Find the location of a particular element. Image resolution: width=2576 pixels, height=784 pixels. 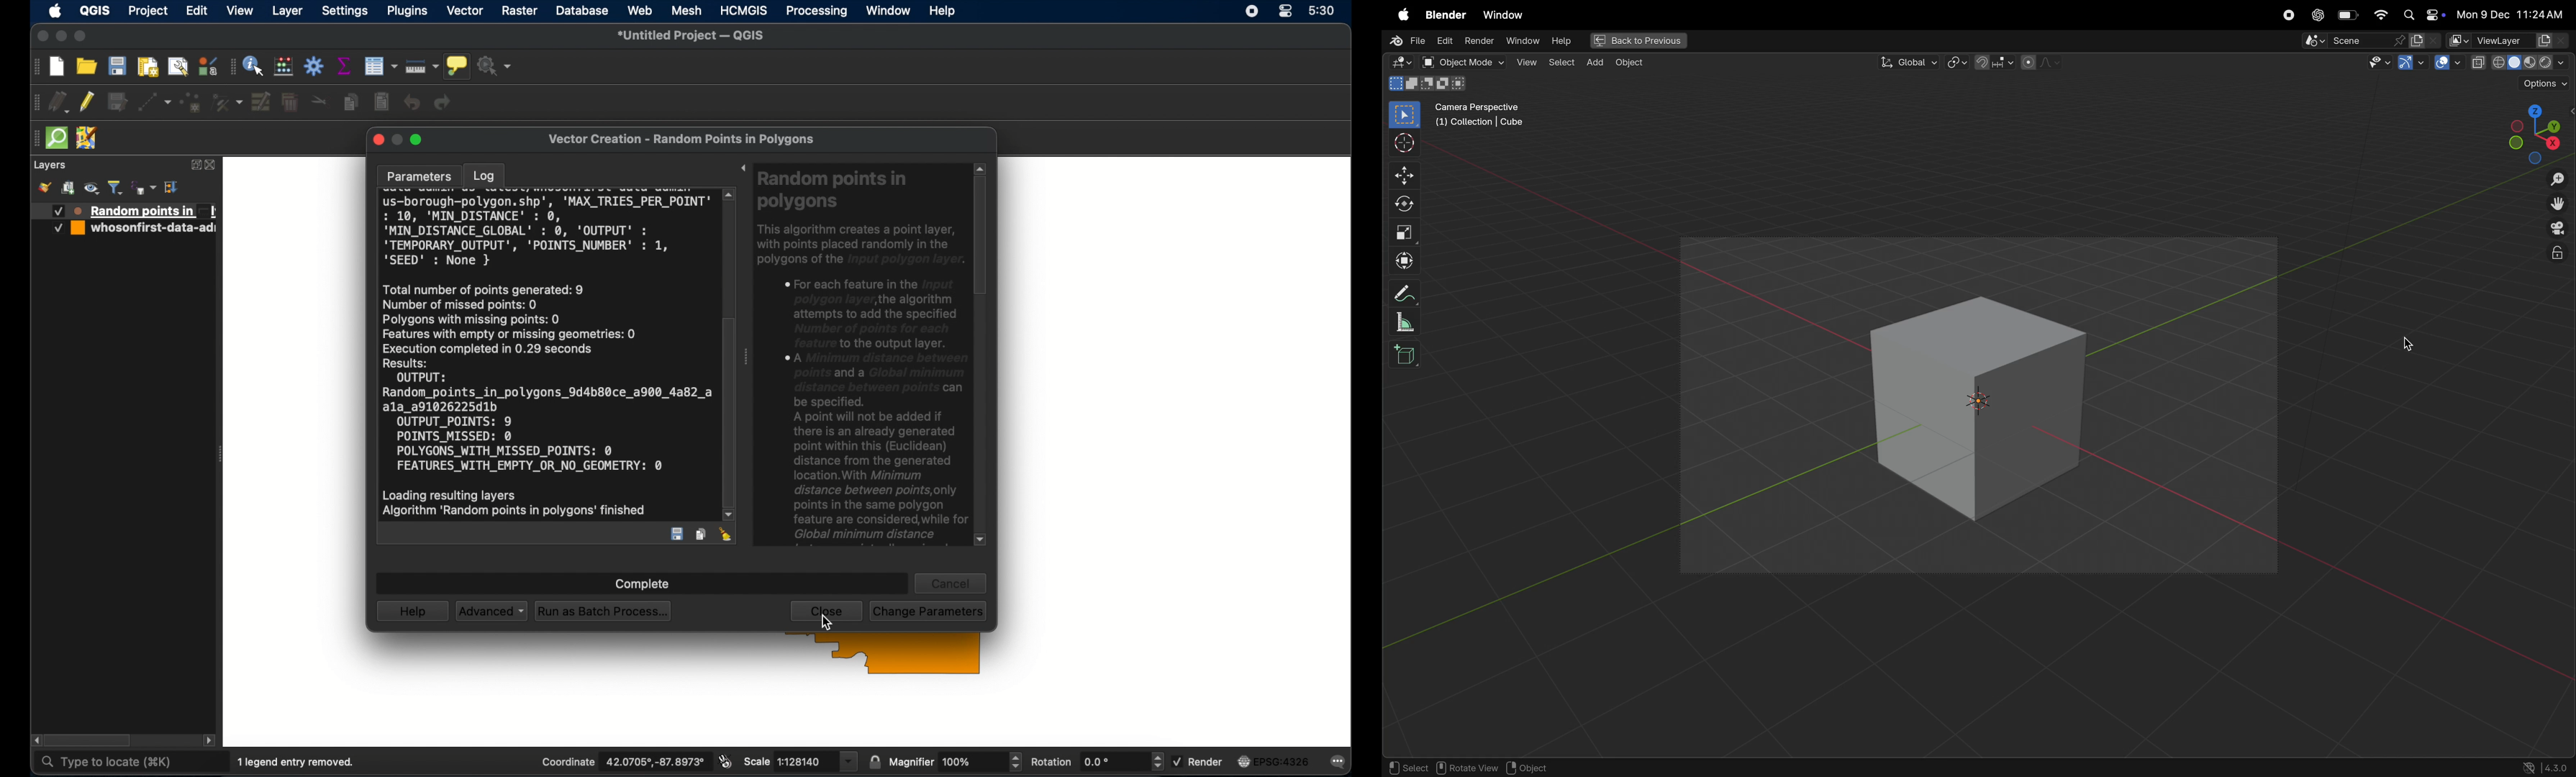

layer is located at coordinates (287, 11).